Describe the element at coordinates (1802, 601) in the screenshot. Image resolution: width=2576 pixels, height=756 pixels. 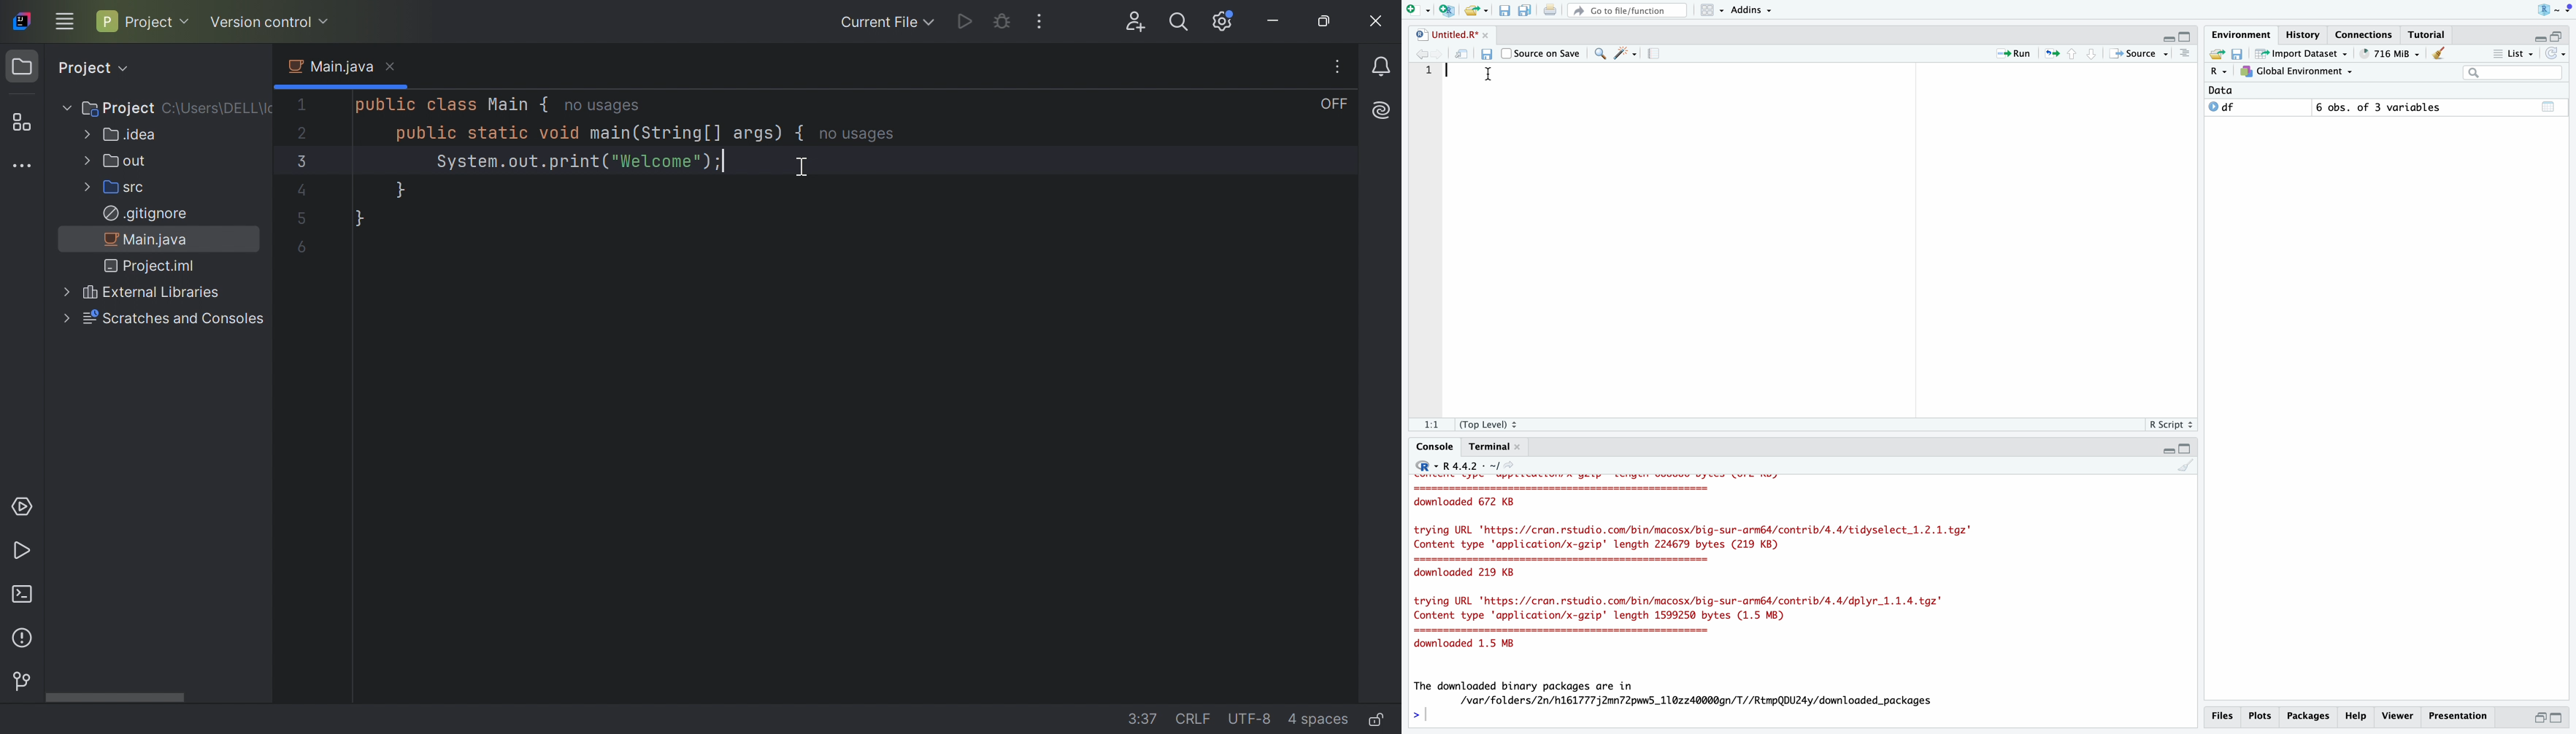
I see `> # View the result

> print(grouped_df)

Error: object 'grouped_df' not found
> cle

Error: object 'clc' not found

> clear

Error: object 'clear' not found

> cls

Error: object 'cls' not found` at that location.